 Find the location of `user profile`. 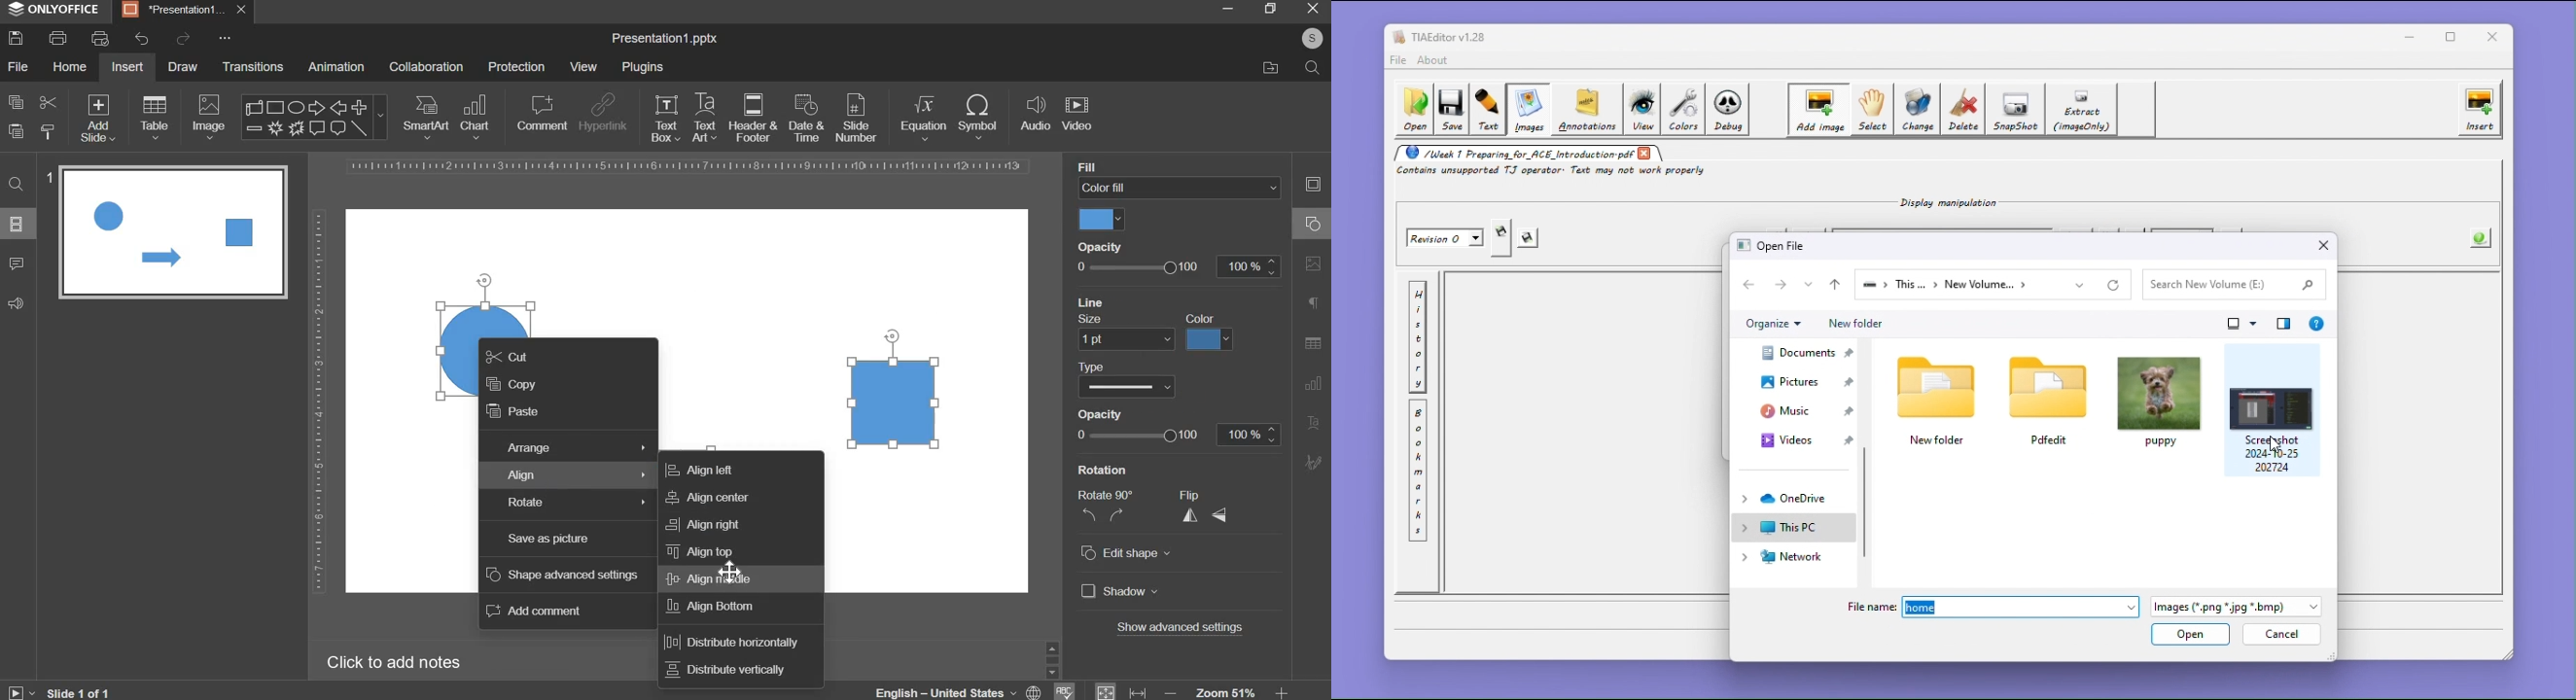

user profile is located at coordinates (1312, 36).